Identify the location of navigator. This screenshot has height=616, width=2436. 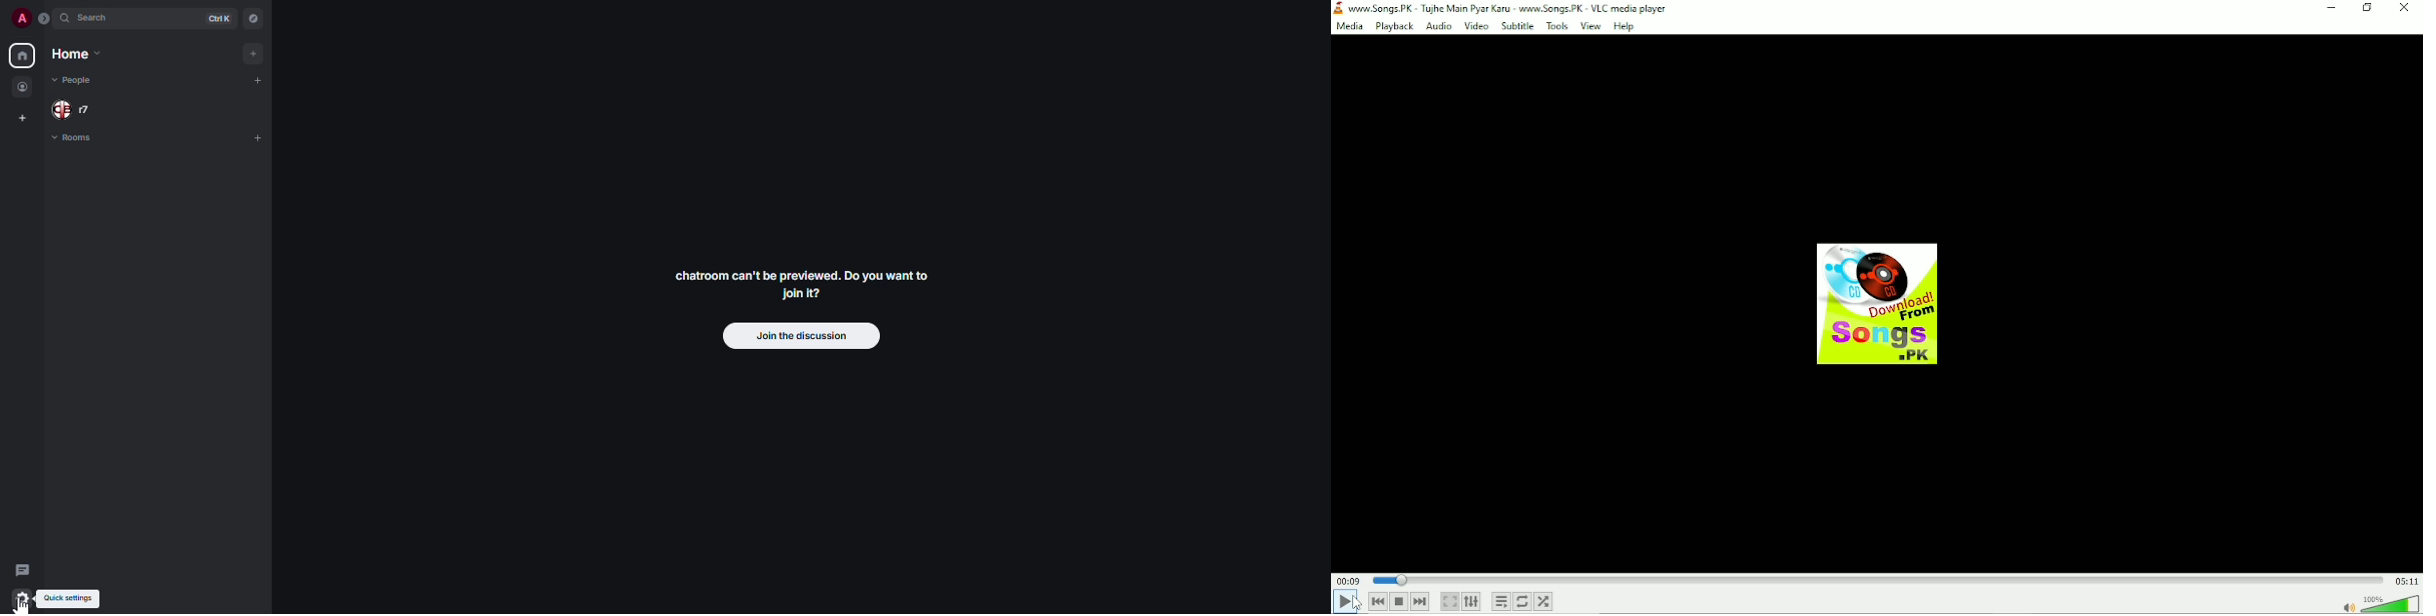
(254, 19).